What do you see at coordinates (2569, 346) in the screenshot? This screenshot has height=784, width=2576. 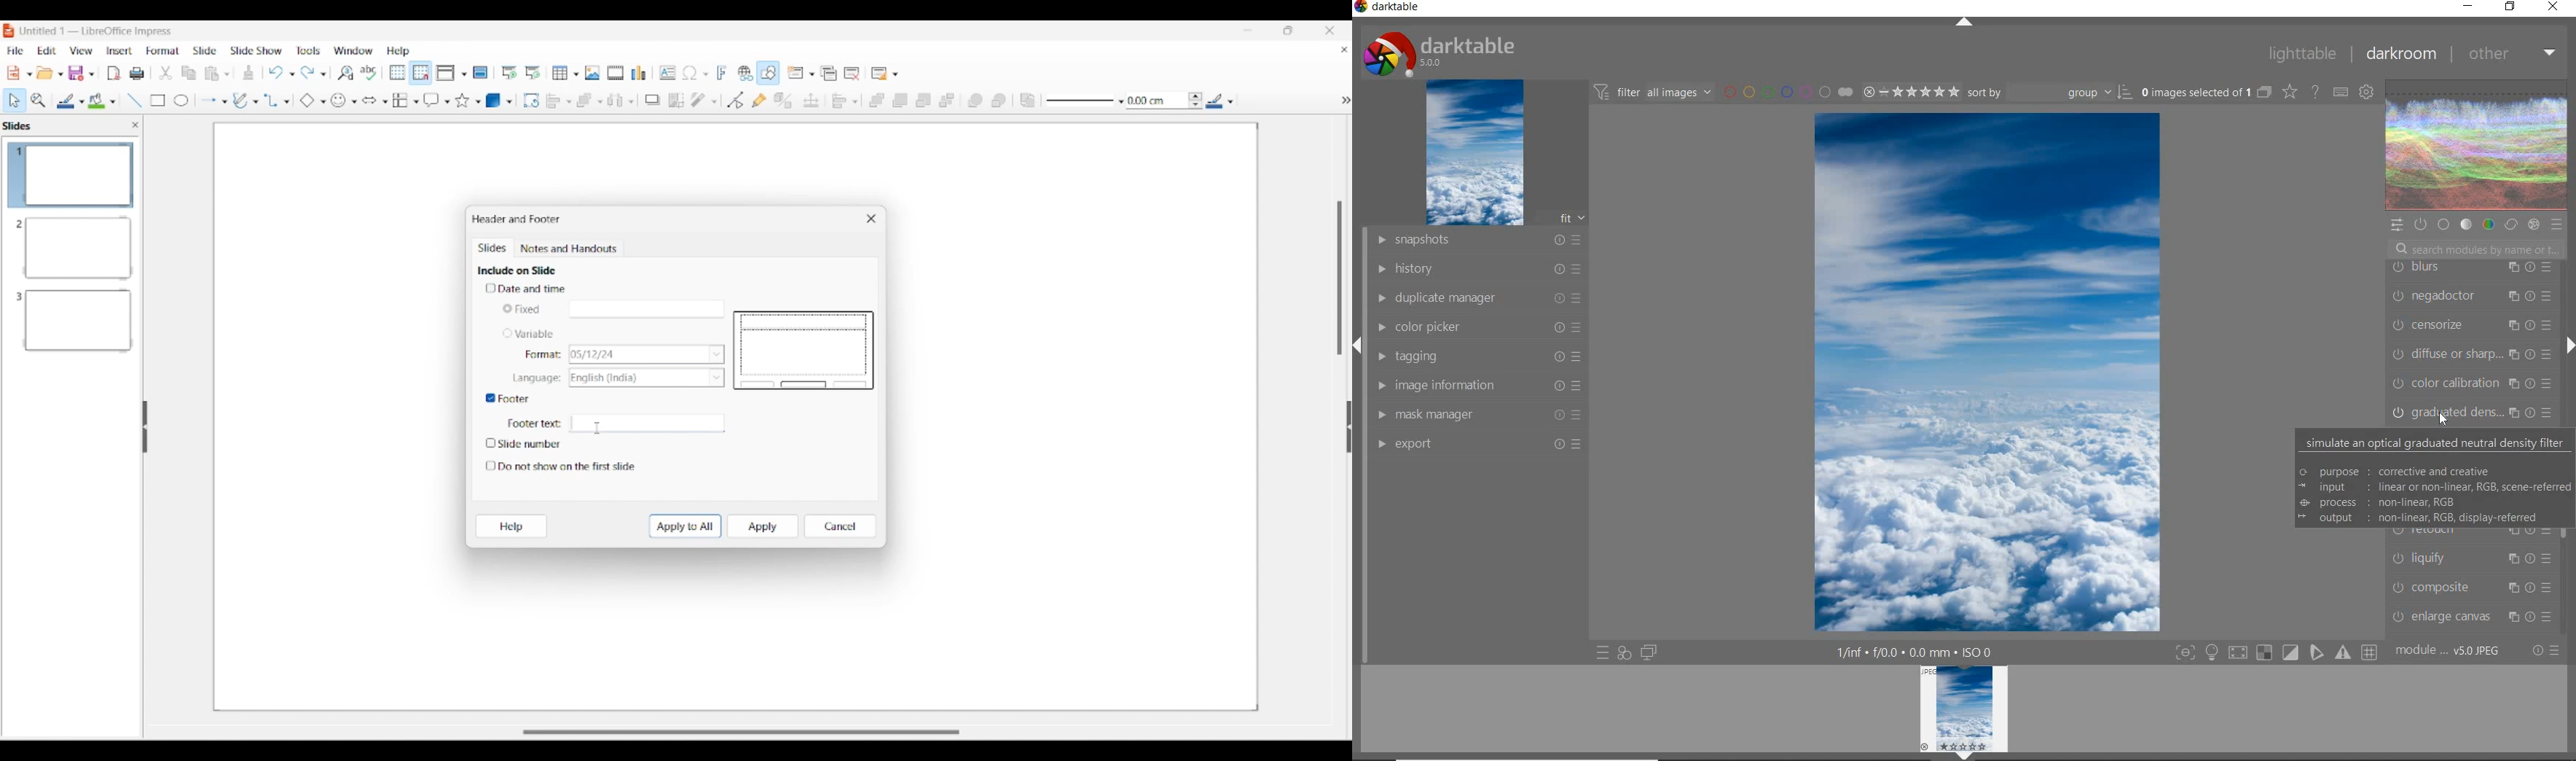 I see `Next` at bounding box center [2569, 346].